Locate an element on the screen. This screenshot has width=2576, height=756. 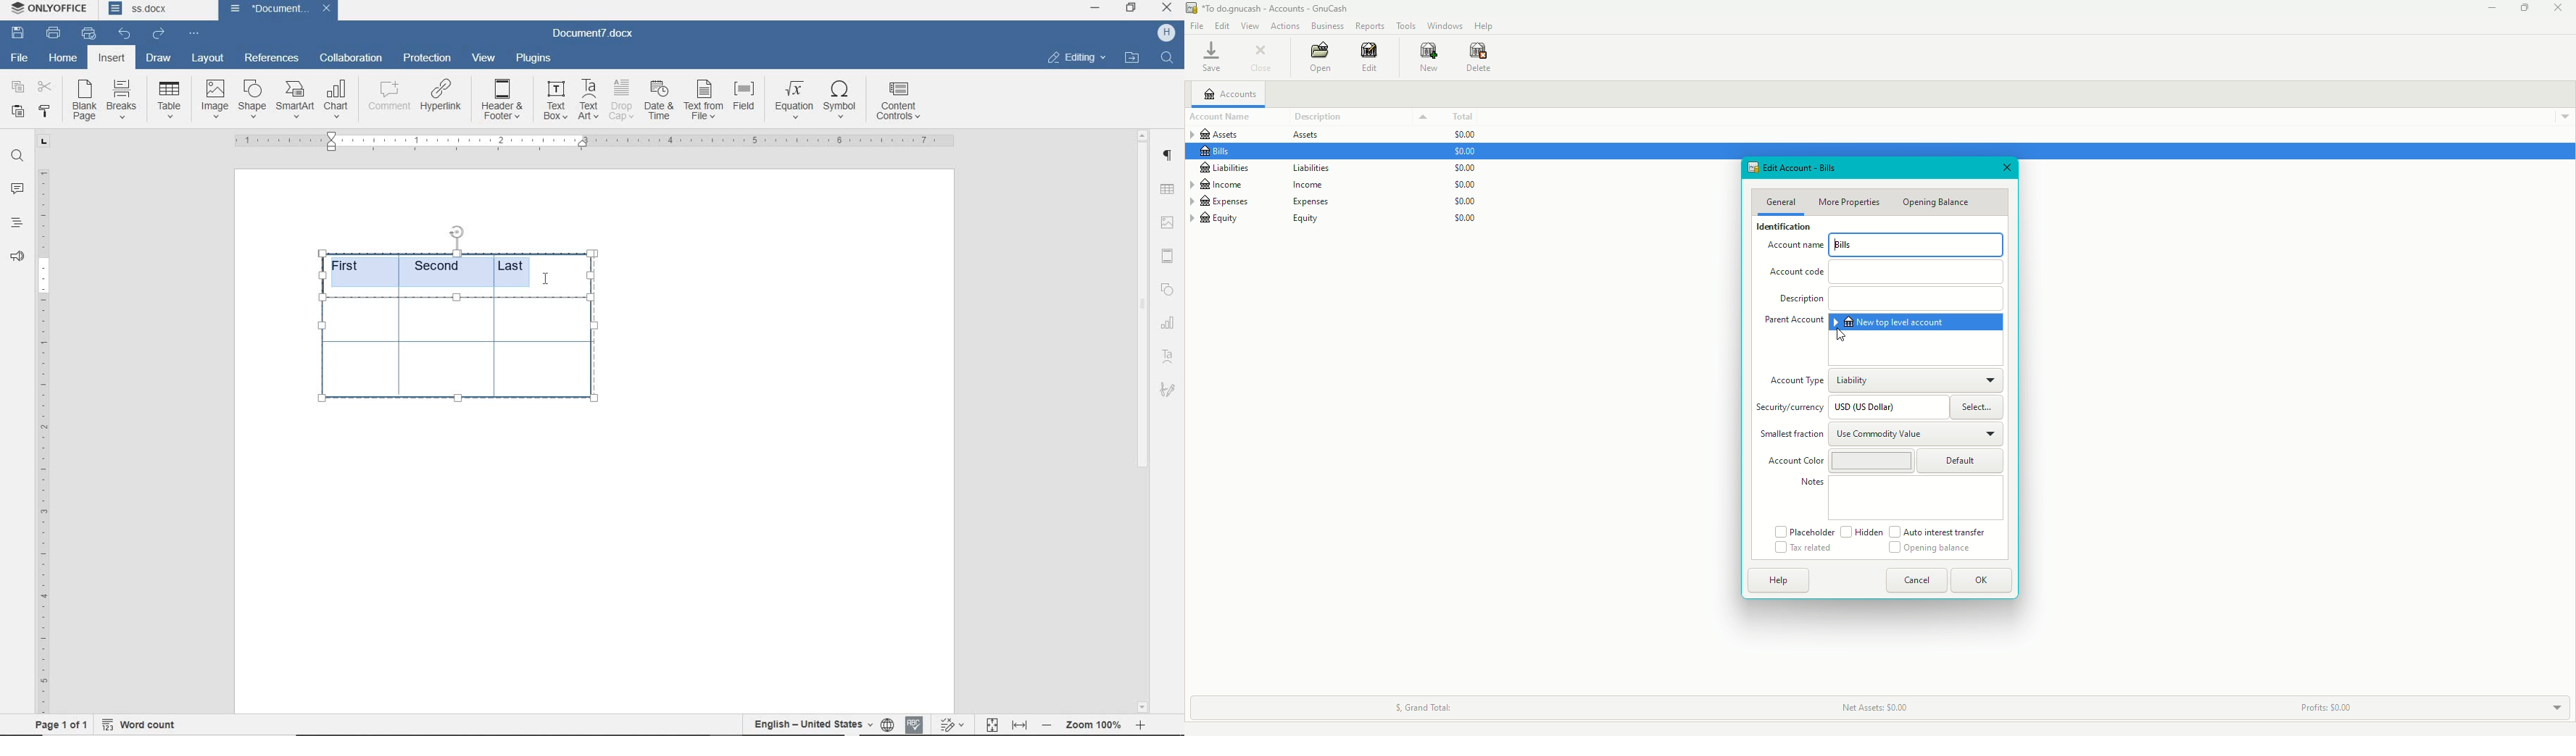
content controls is located at coordinates (901, 102).